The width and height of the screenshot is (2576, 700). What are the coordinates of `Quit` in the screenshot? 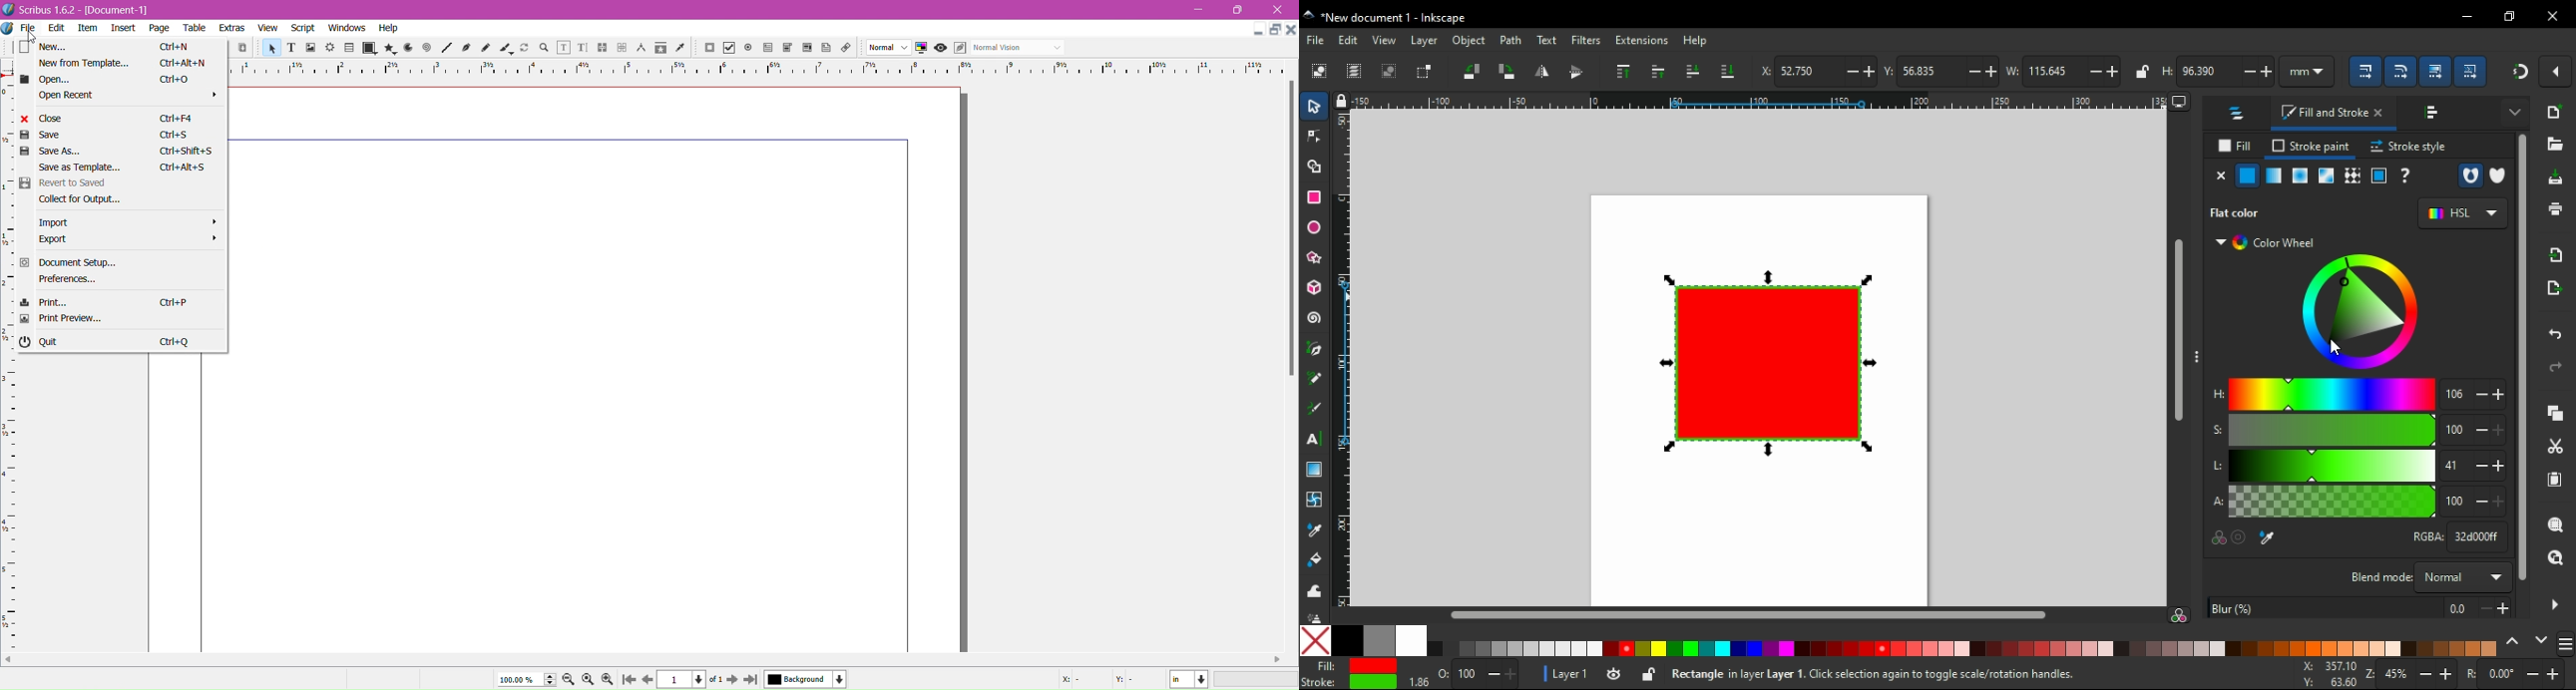 It's located at (108, 342).